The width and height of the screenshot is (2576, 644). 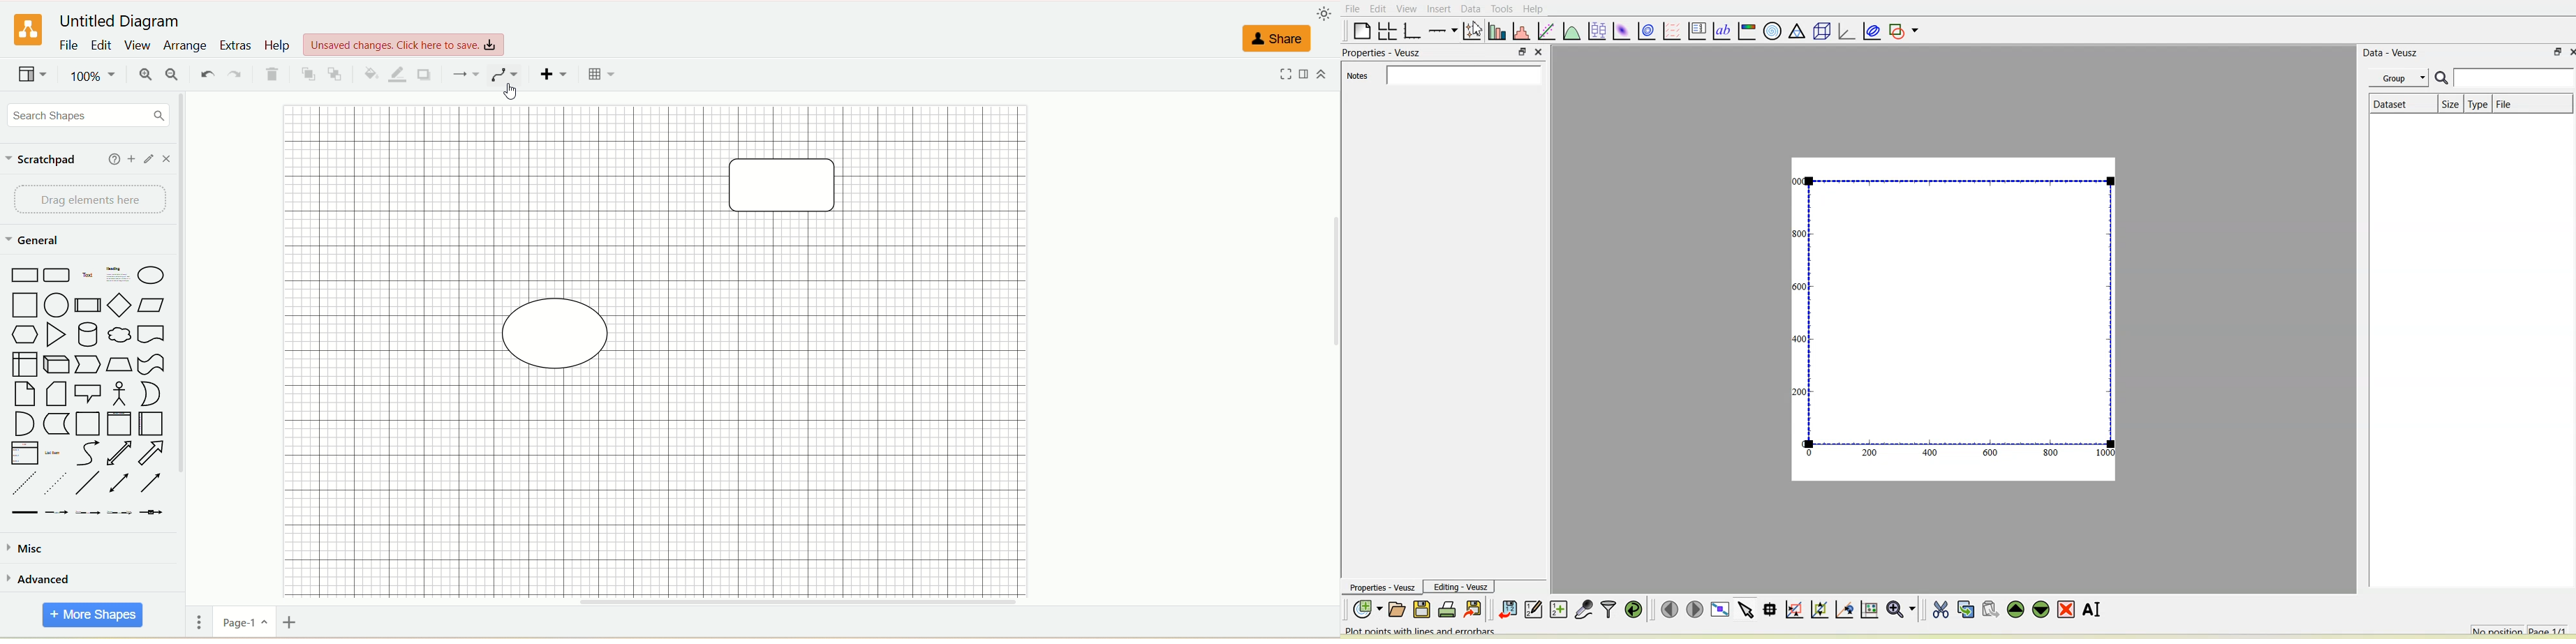 I want to click on expand/collapse, so click(x=1322, y=76).